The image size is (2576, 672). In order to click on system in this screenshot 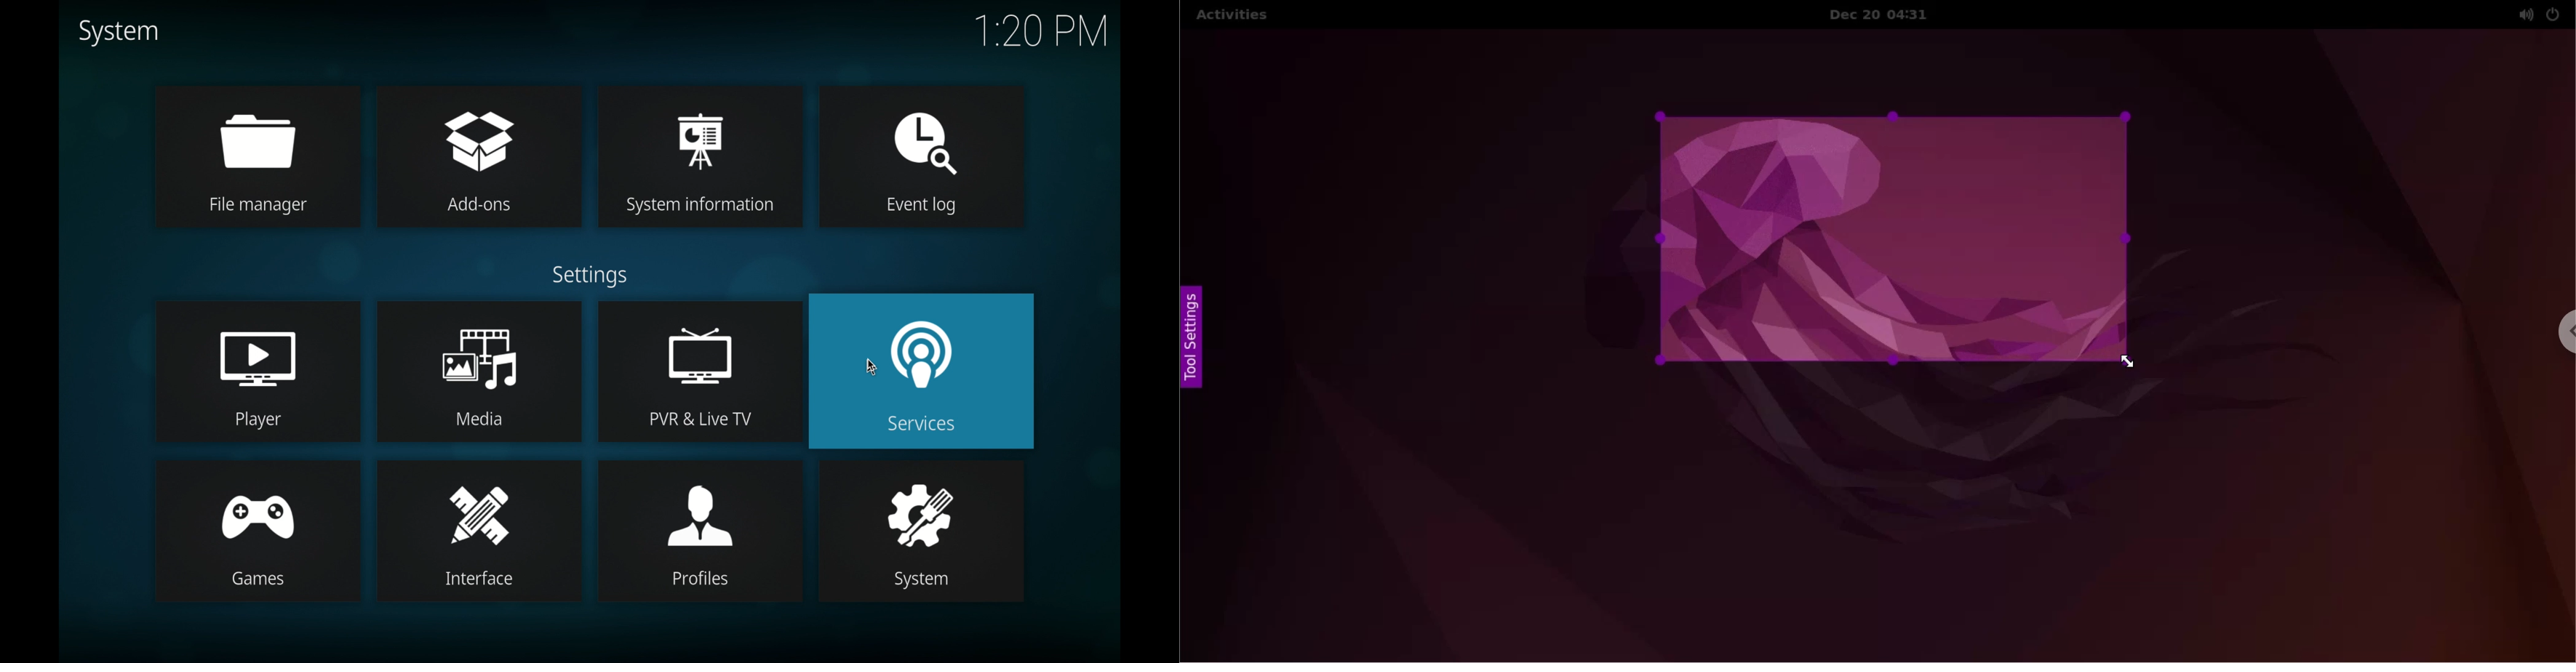, I will do `click(921, 532)`.